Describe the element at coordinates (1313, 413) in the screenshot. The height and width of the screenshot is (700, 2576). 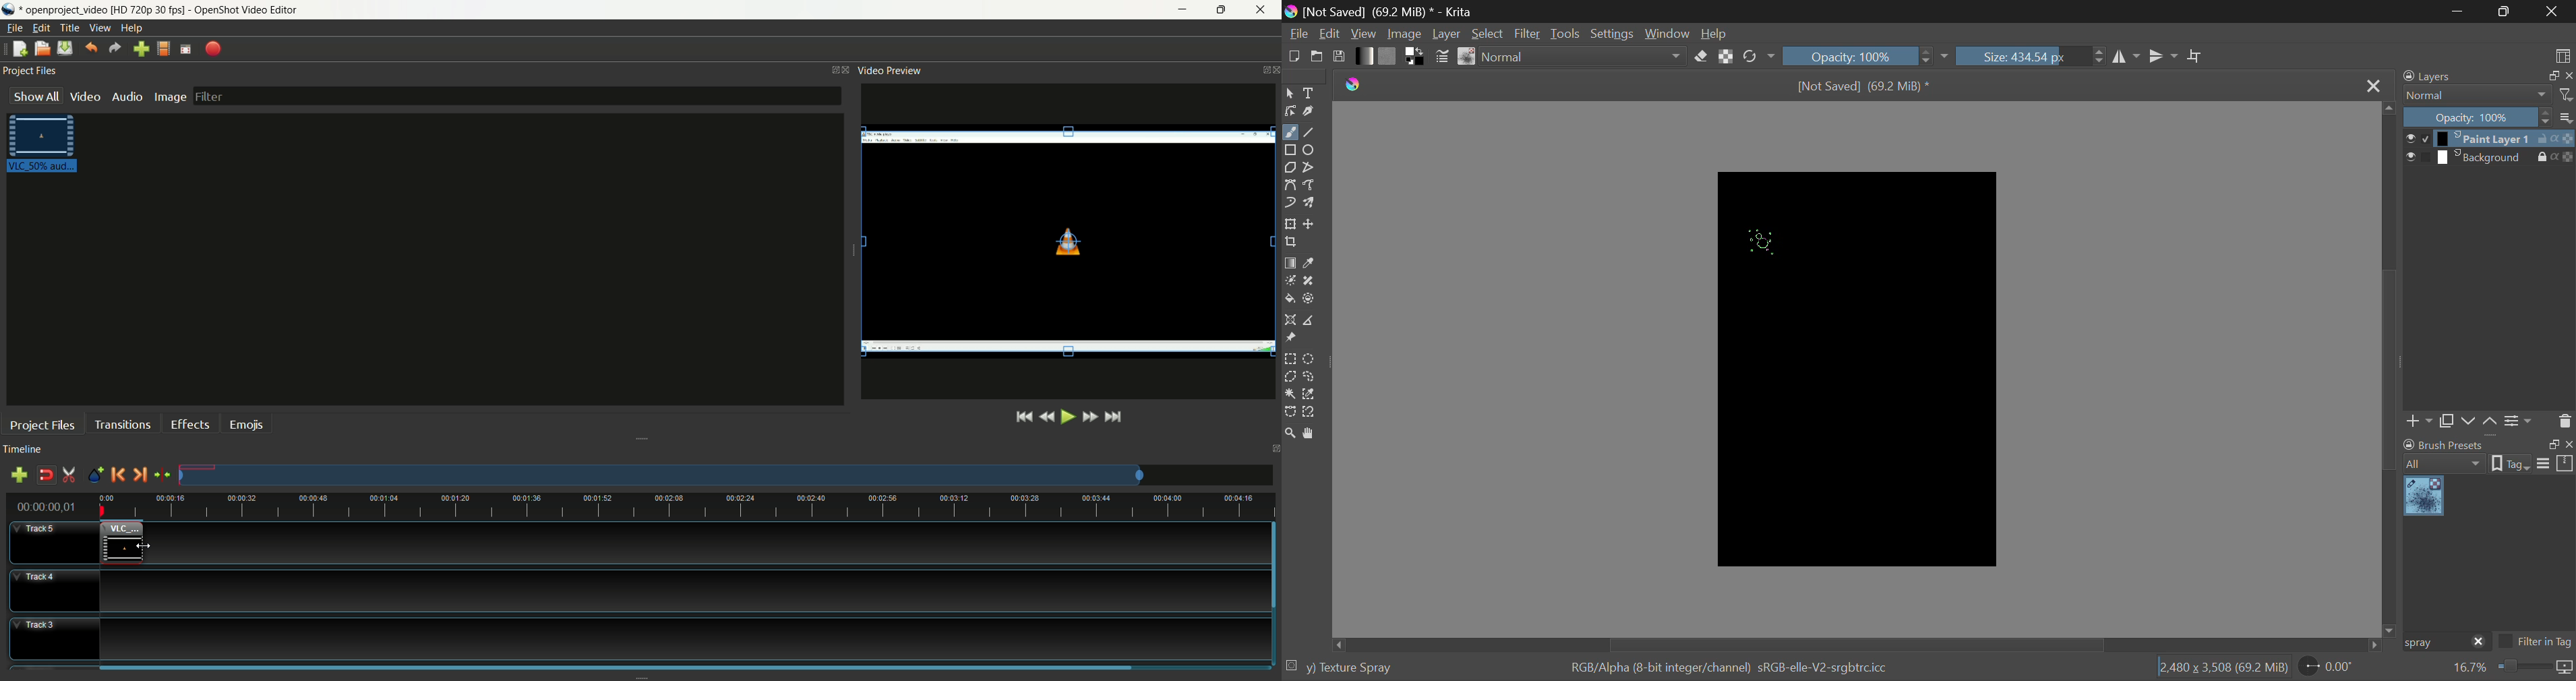
I see `Magnetic Selection` at that location.